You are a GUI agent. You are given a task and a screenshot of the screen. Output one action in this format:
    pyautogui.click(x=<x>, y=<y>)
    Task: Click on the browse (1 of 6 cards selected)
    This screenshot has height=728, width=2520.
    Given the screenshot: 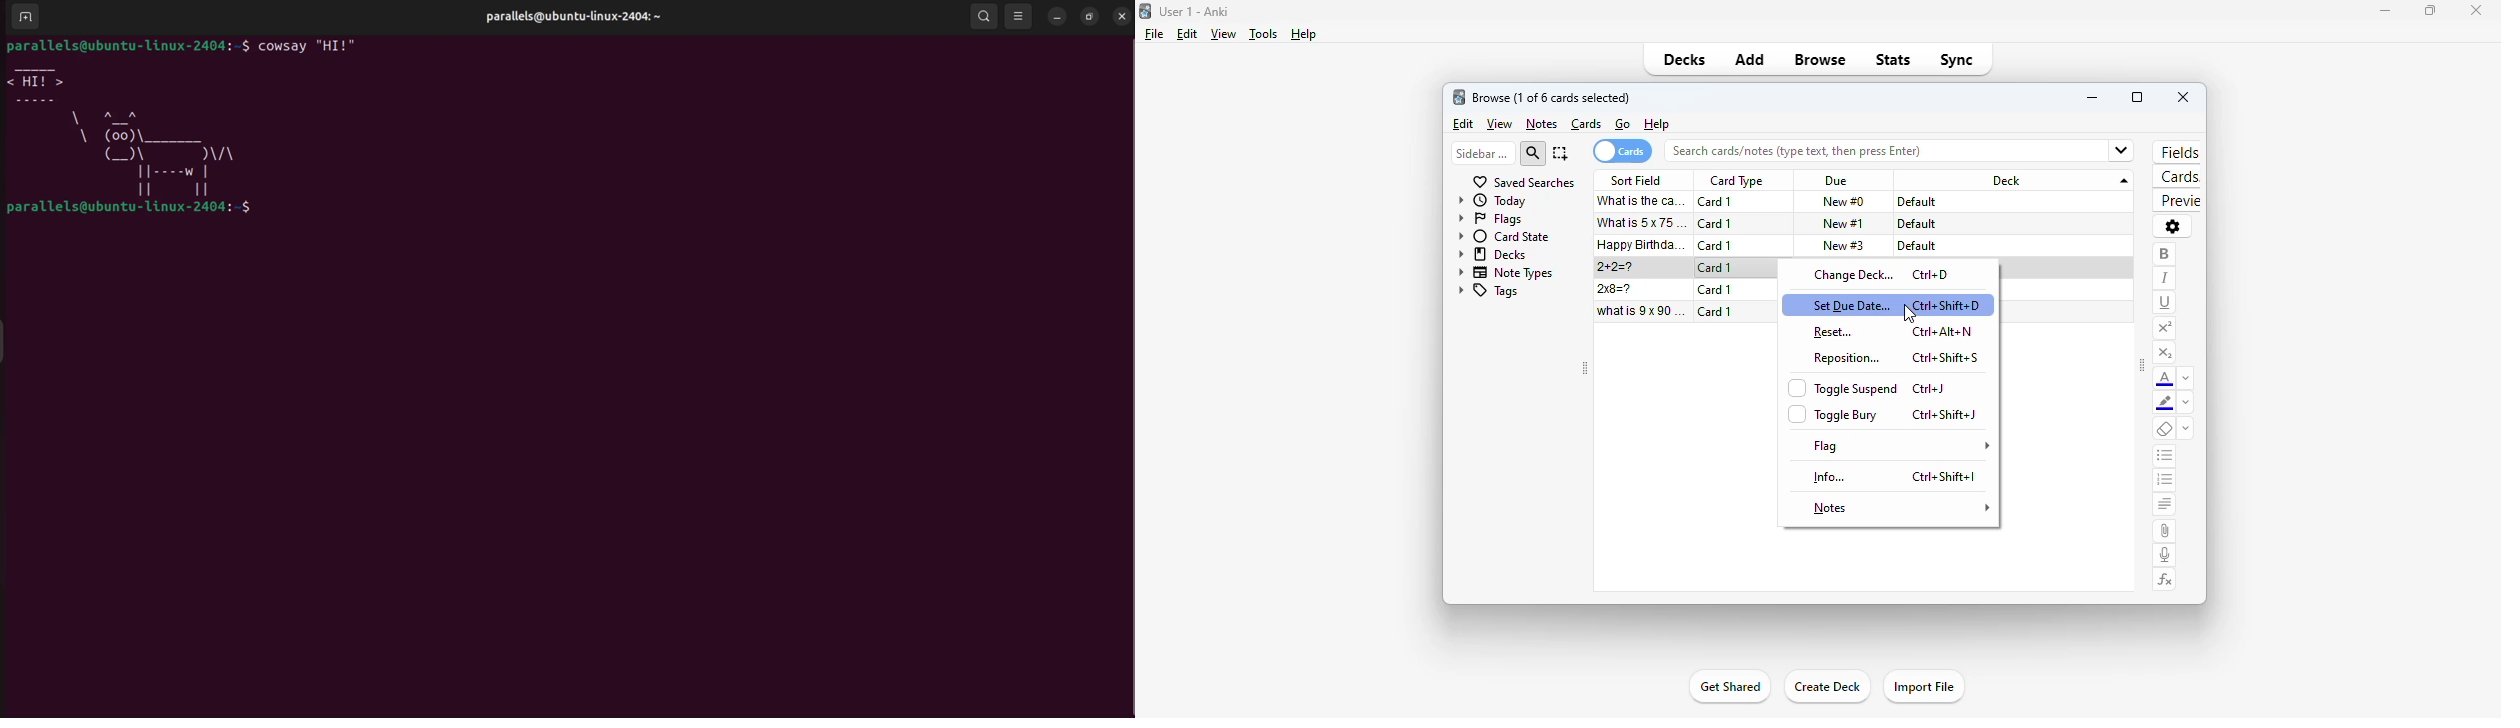 What is the action you would take?
    pyautogui.click(x=1552, y=97)
    